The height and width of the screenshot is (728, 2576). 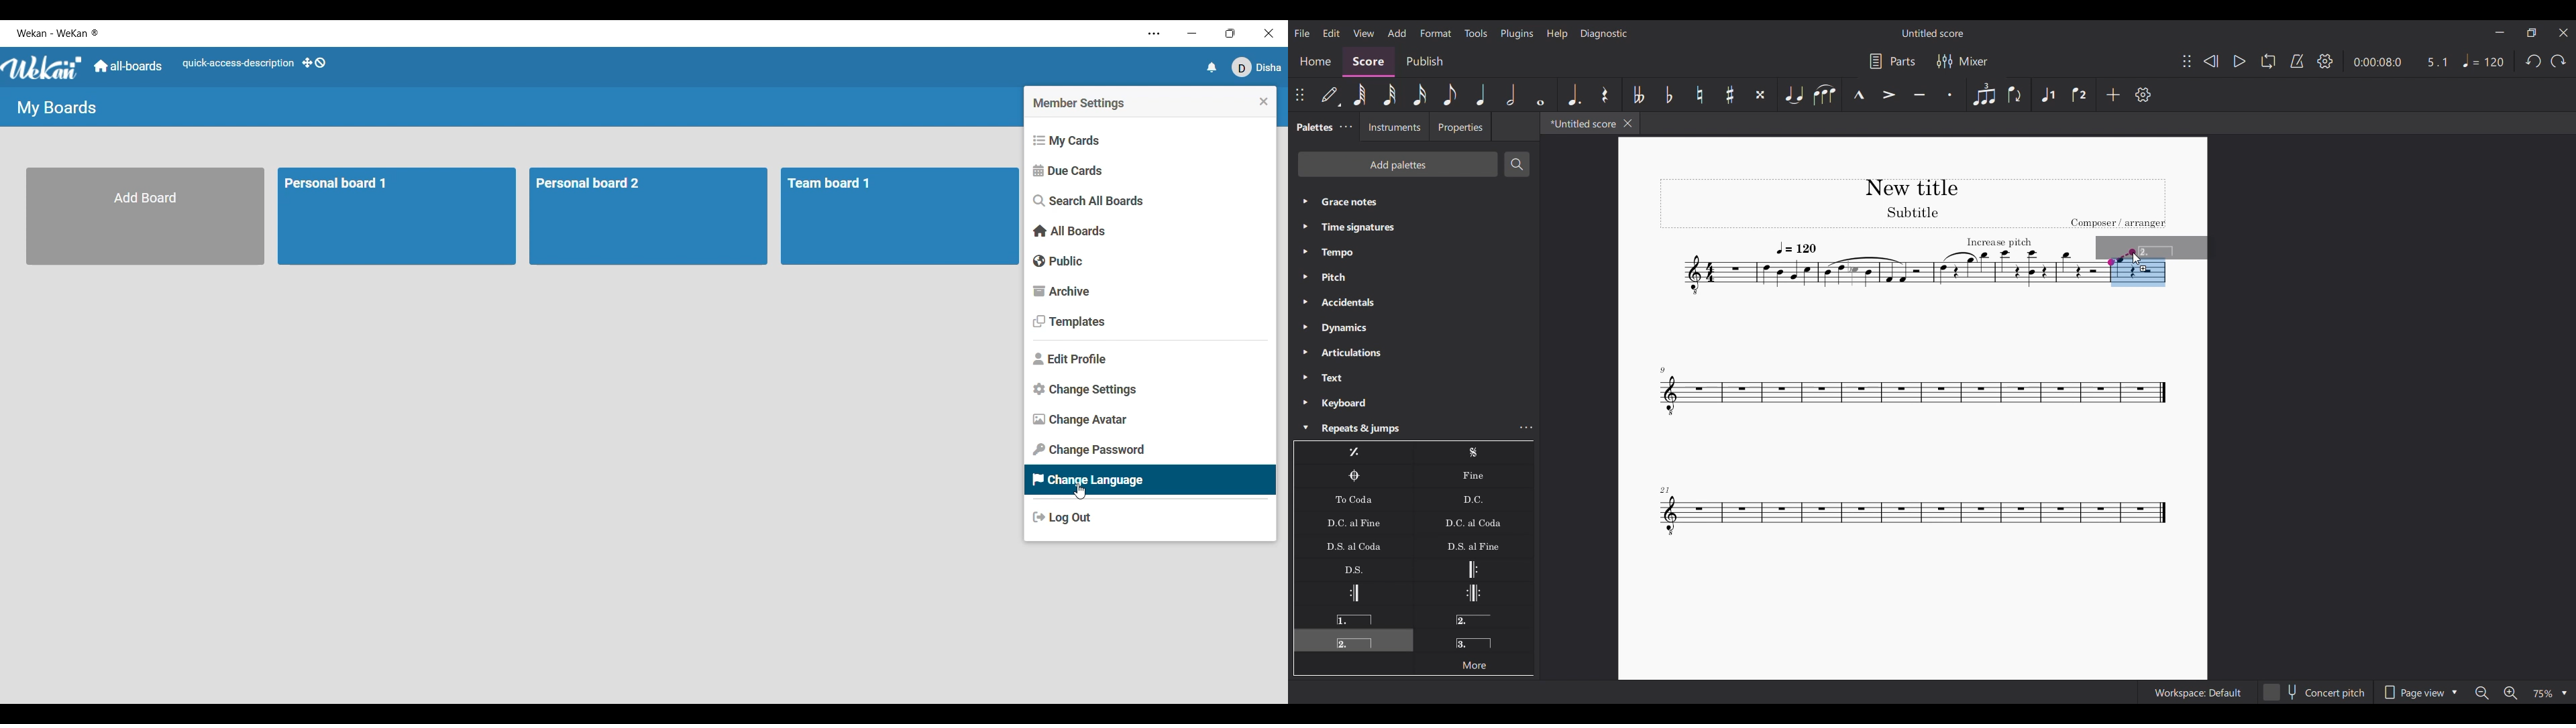 I want to click on Right (end) repeat sign, so click(x=1353, y=593).